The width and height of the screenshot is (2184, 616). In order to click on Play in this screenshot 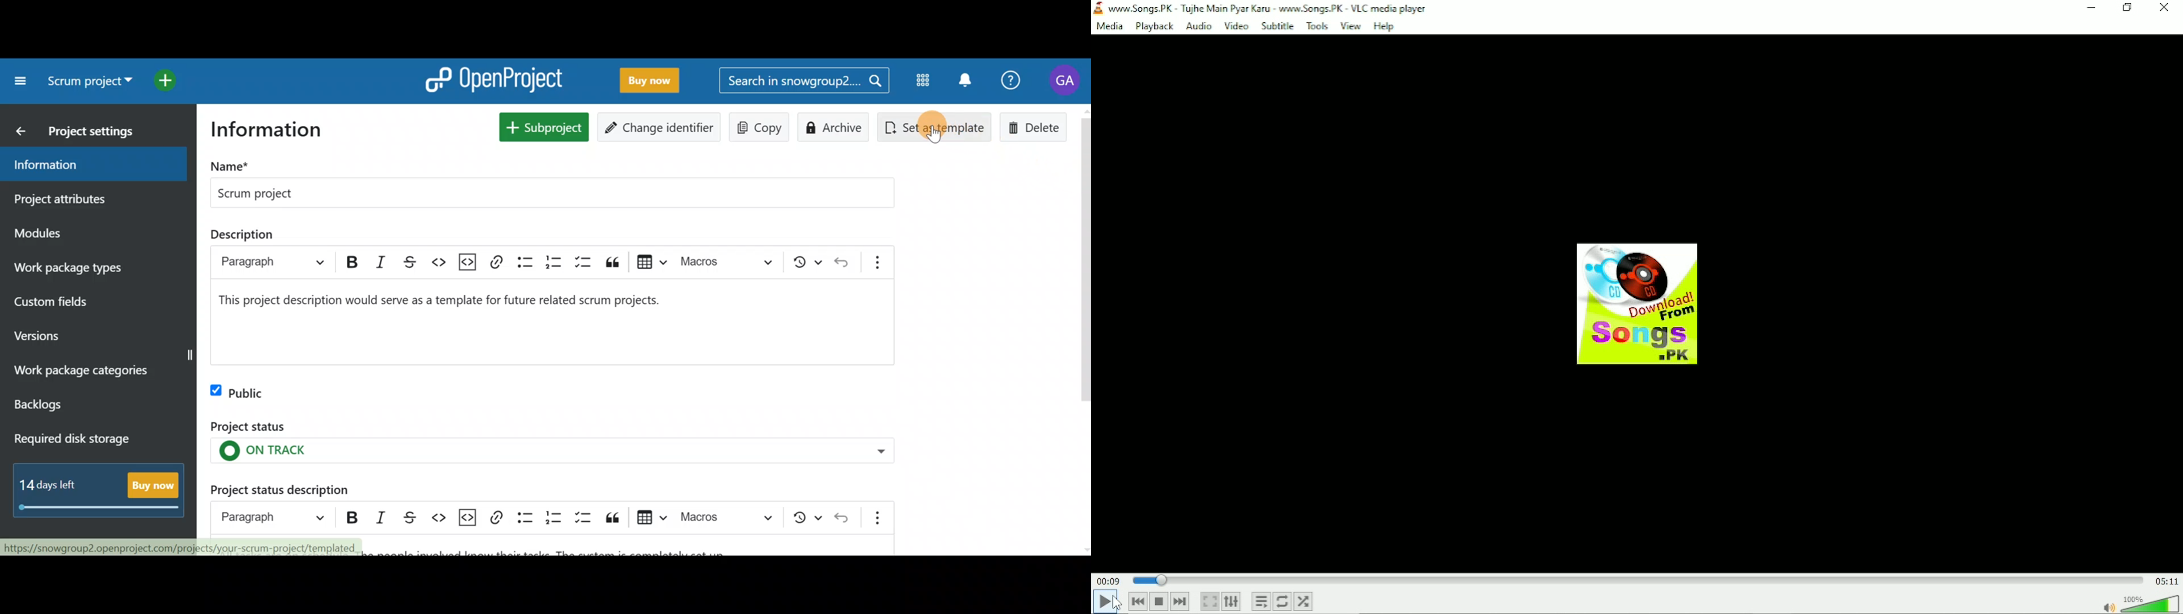, I will do `click(1111, 602)`.